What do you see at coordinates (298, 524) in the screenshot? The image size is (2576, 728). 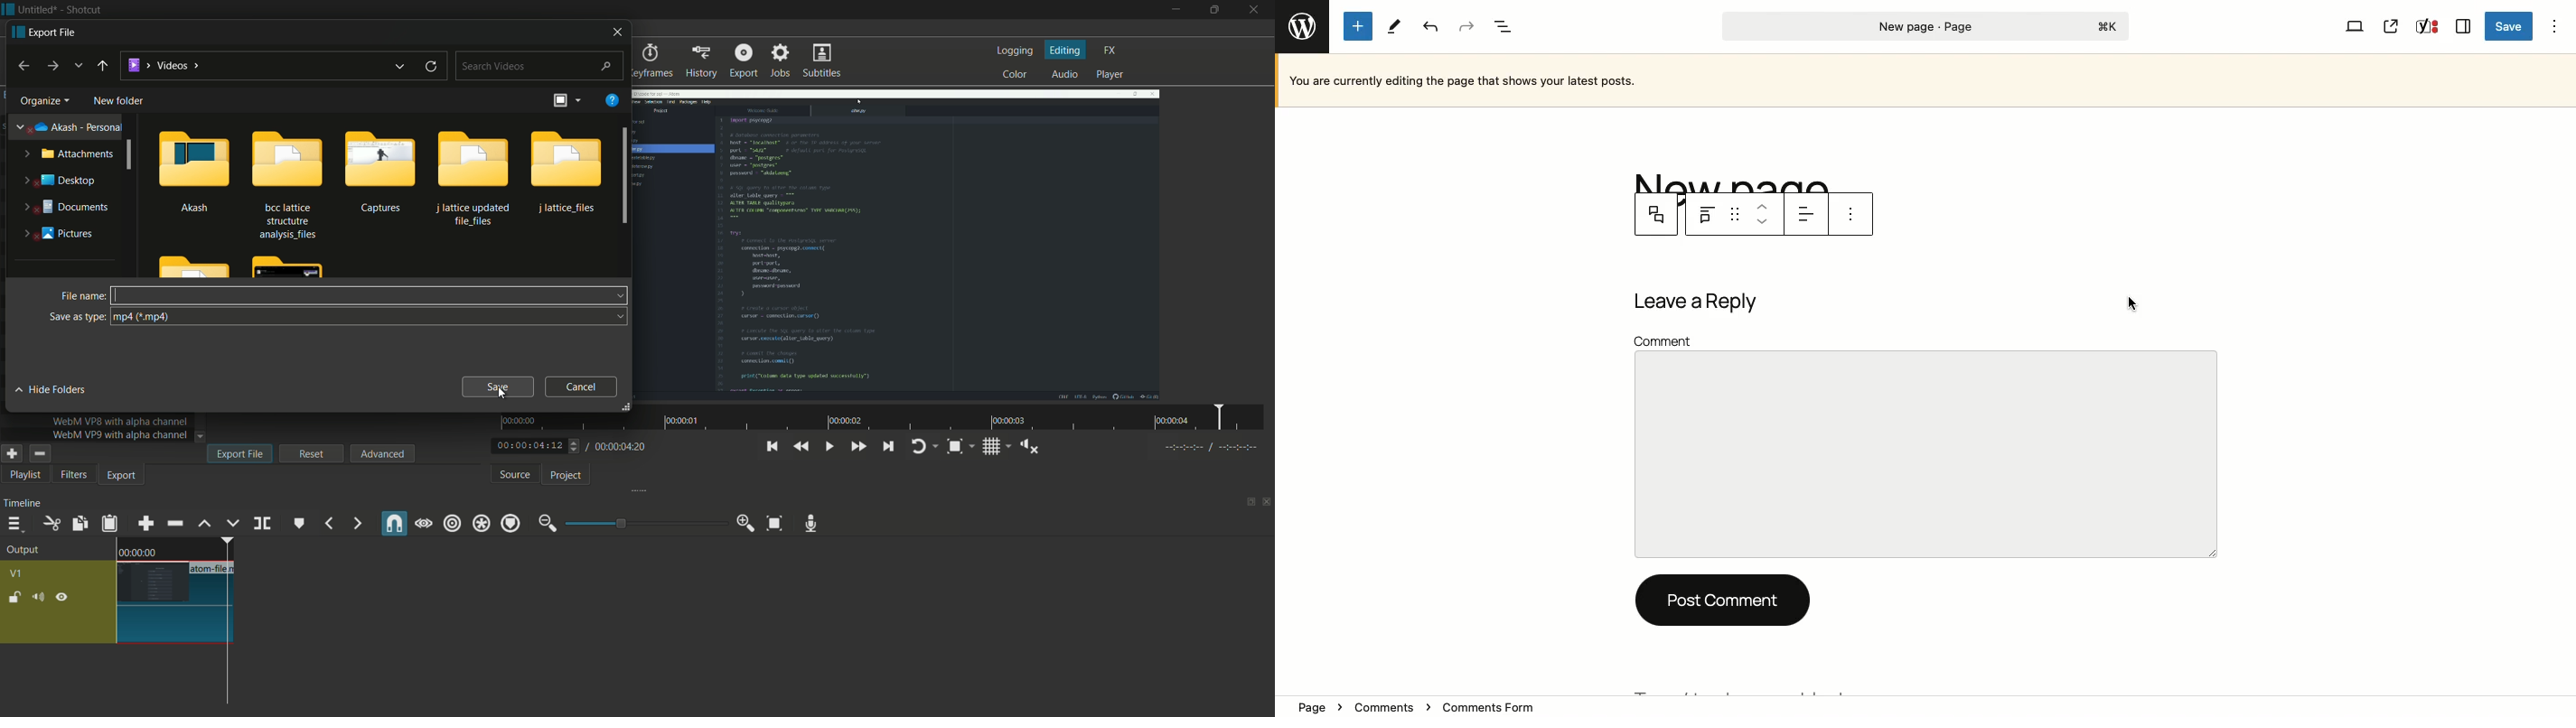 I see `create or edit marker` at bounding box center [298, 524].